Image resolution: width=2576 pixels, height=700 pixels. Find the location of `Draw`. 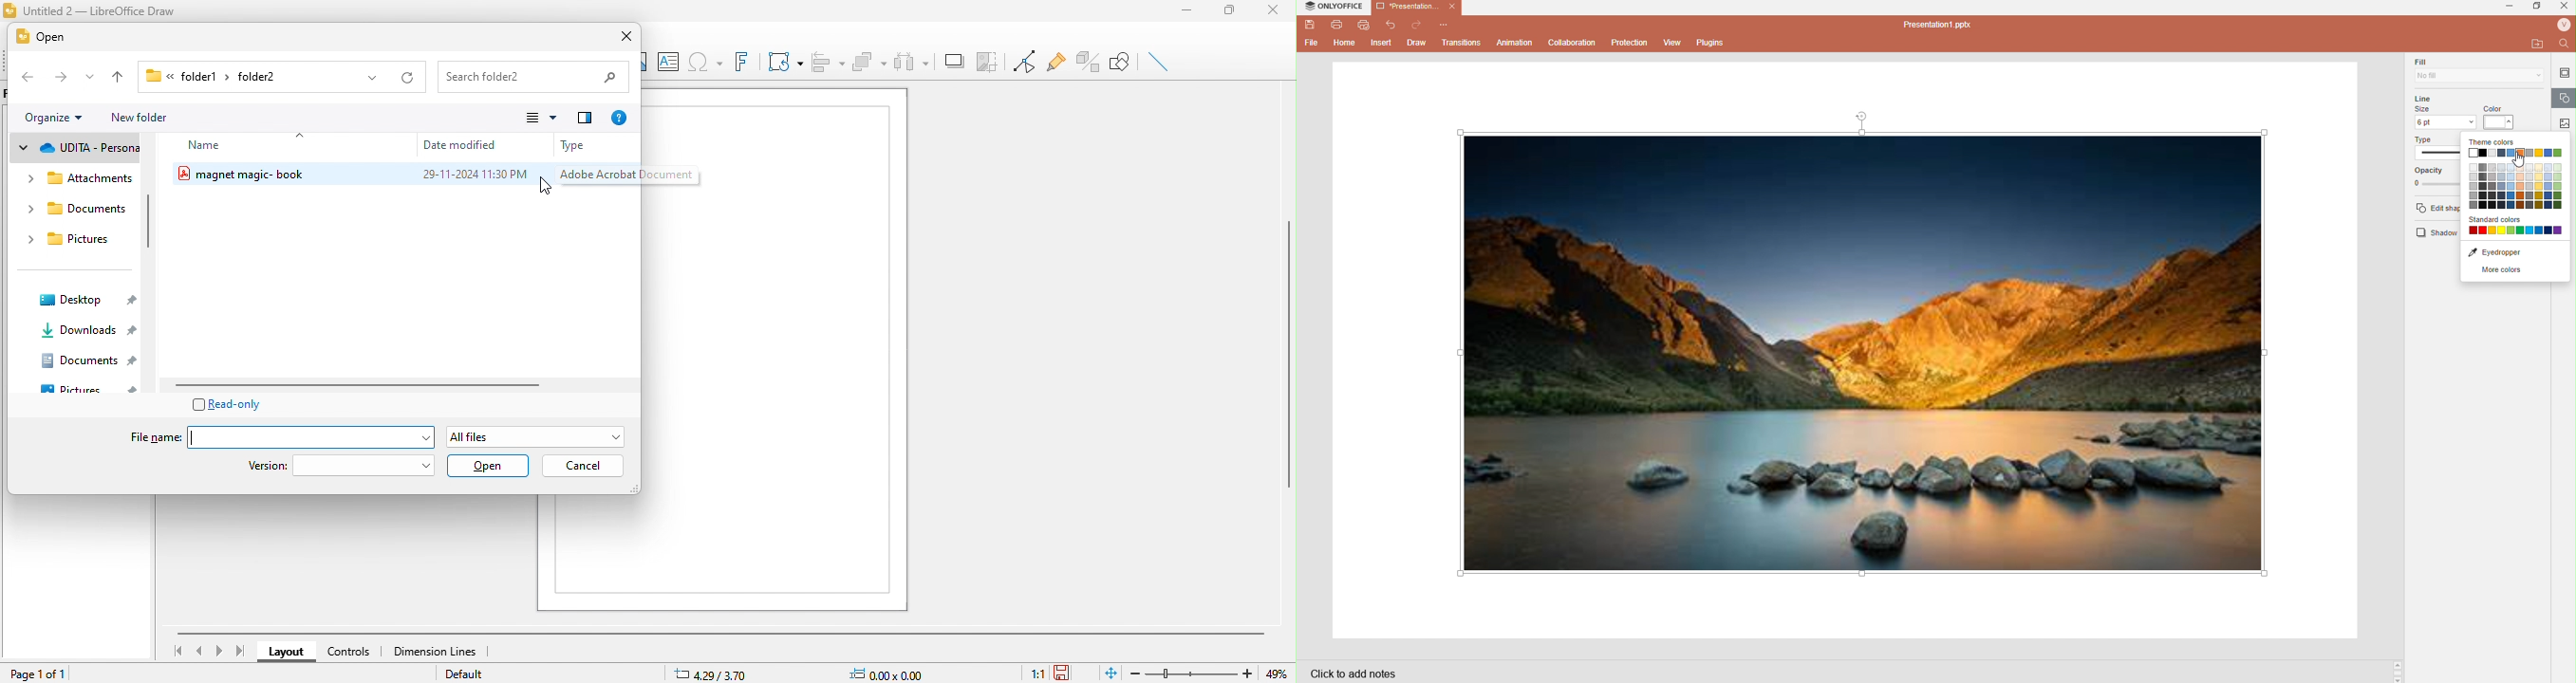

Draw is located at coordinates (1418, 44).